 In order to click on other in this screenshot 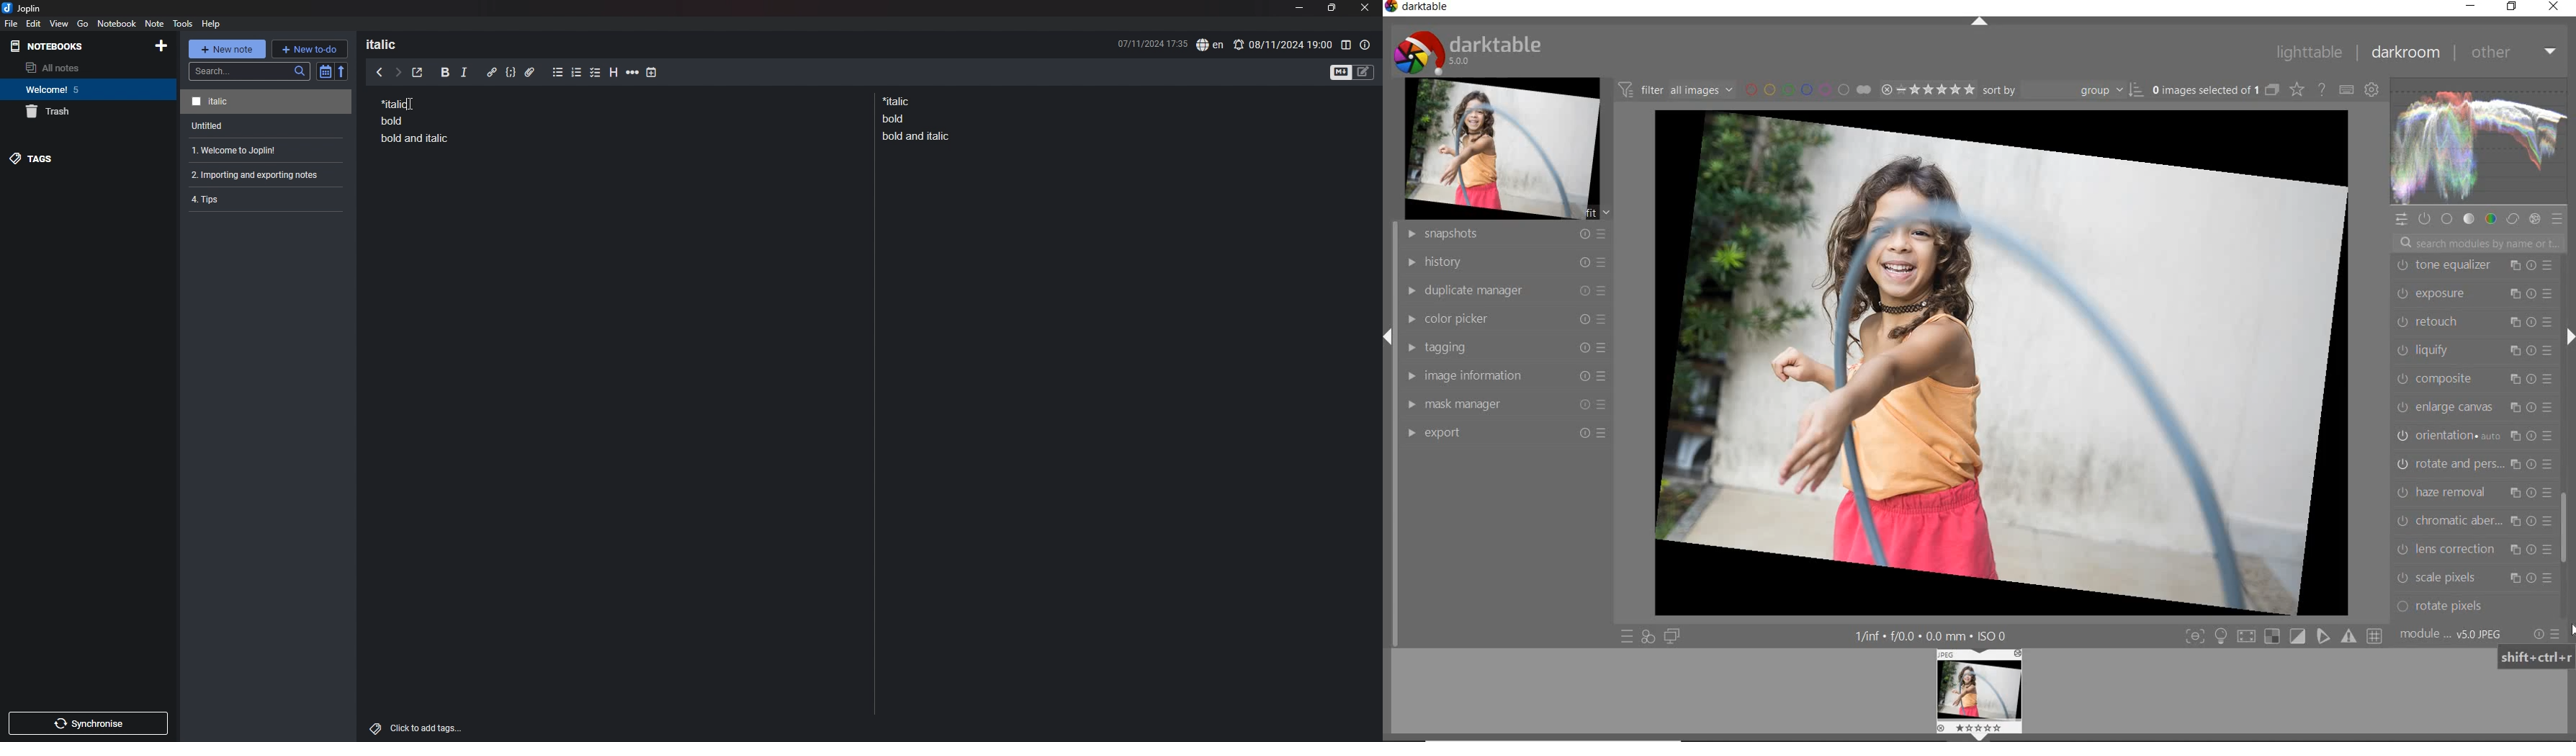, I will do `click(2512, 52)`.